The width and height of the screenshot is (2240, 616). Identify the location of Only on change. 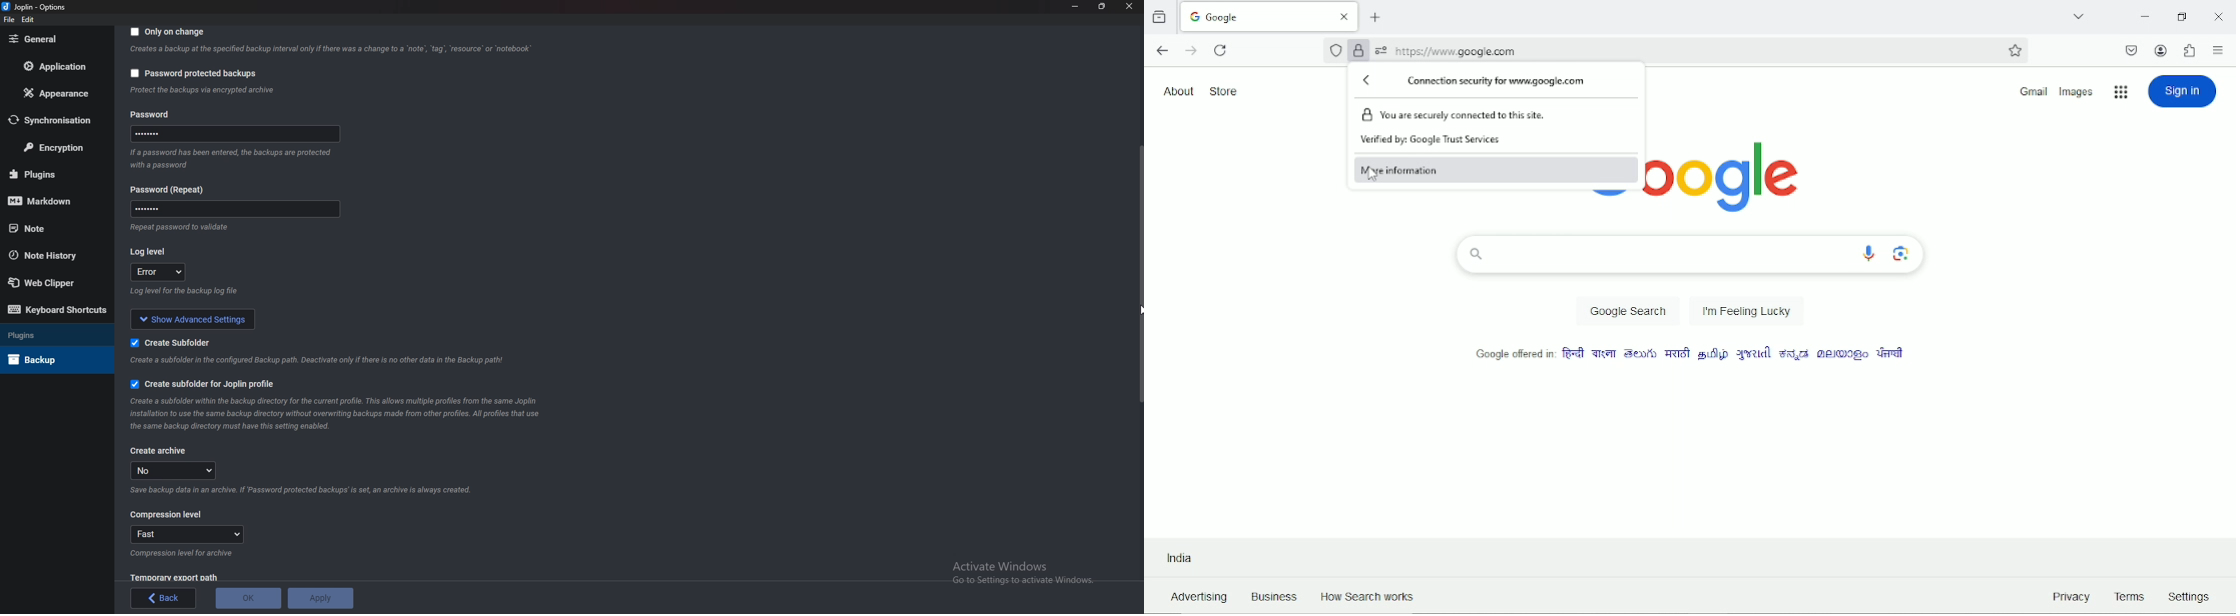
(169, 33).